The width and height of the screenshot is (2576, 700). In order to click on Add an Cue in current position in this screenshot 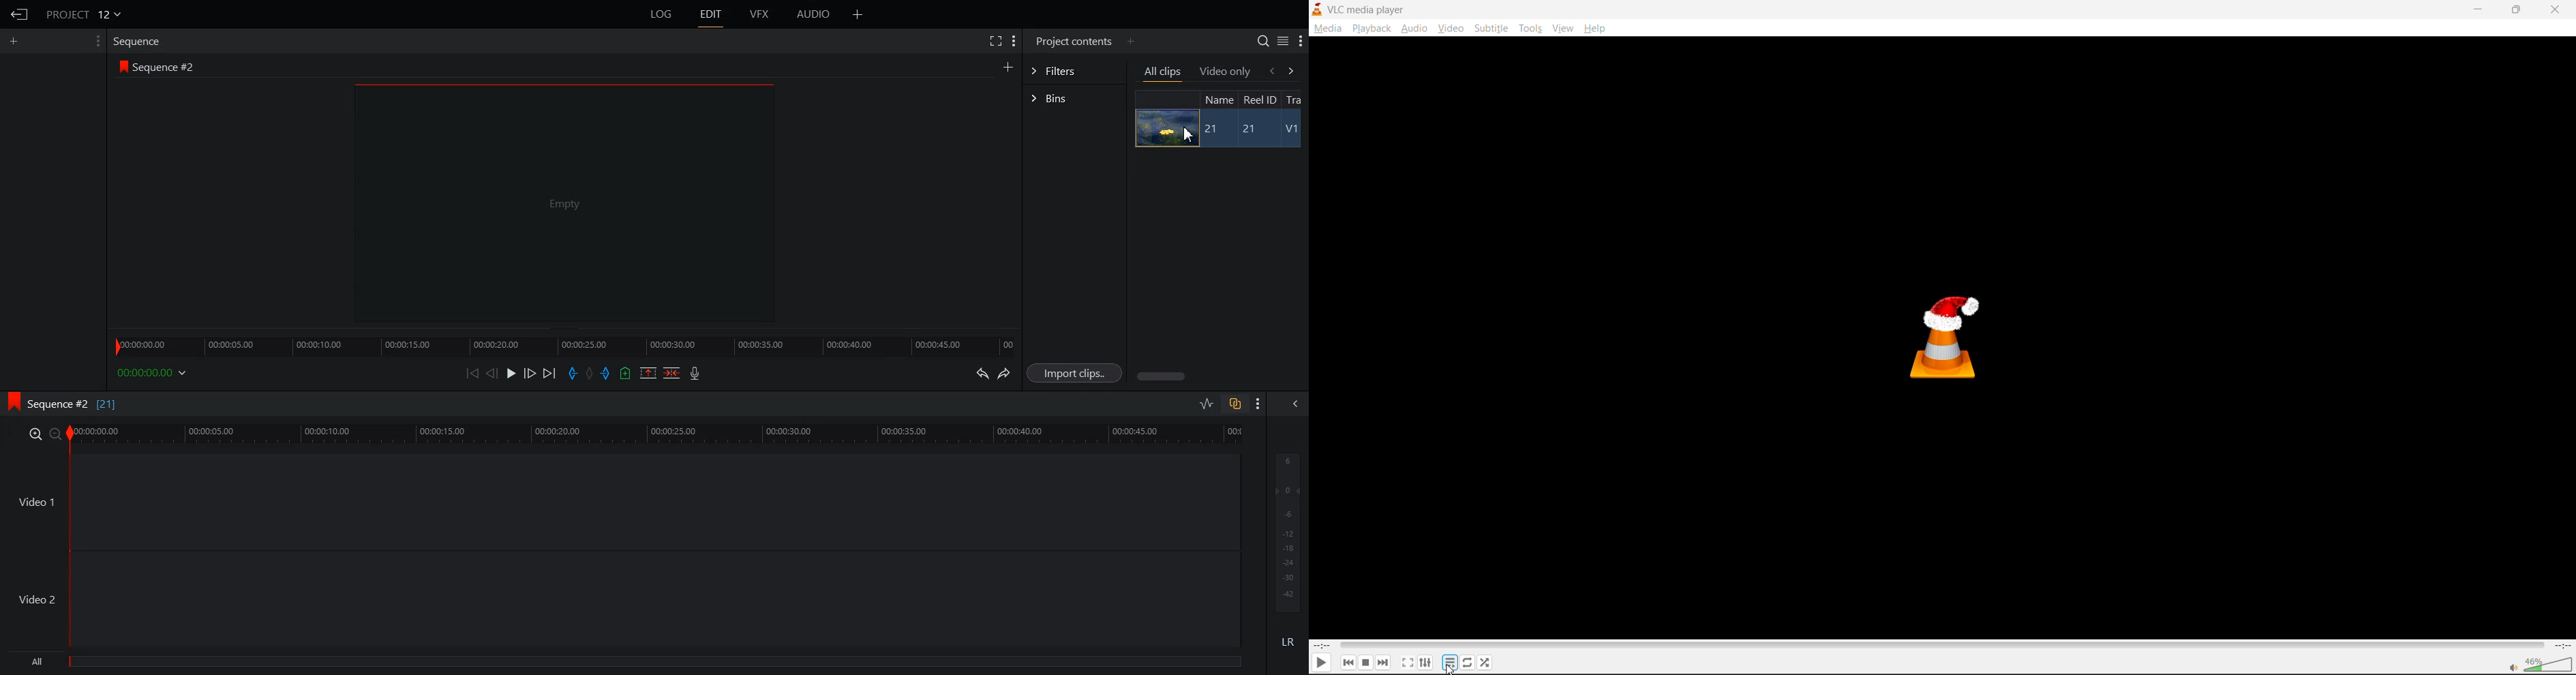, I will do `click(626, 373)`.